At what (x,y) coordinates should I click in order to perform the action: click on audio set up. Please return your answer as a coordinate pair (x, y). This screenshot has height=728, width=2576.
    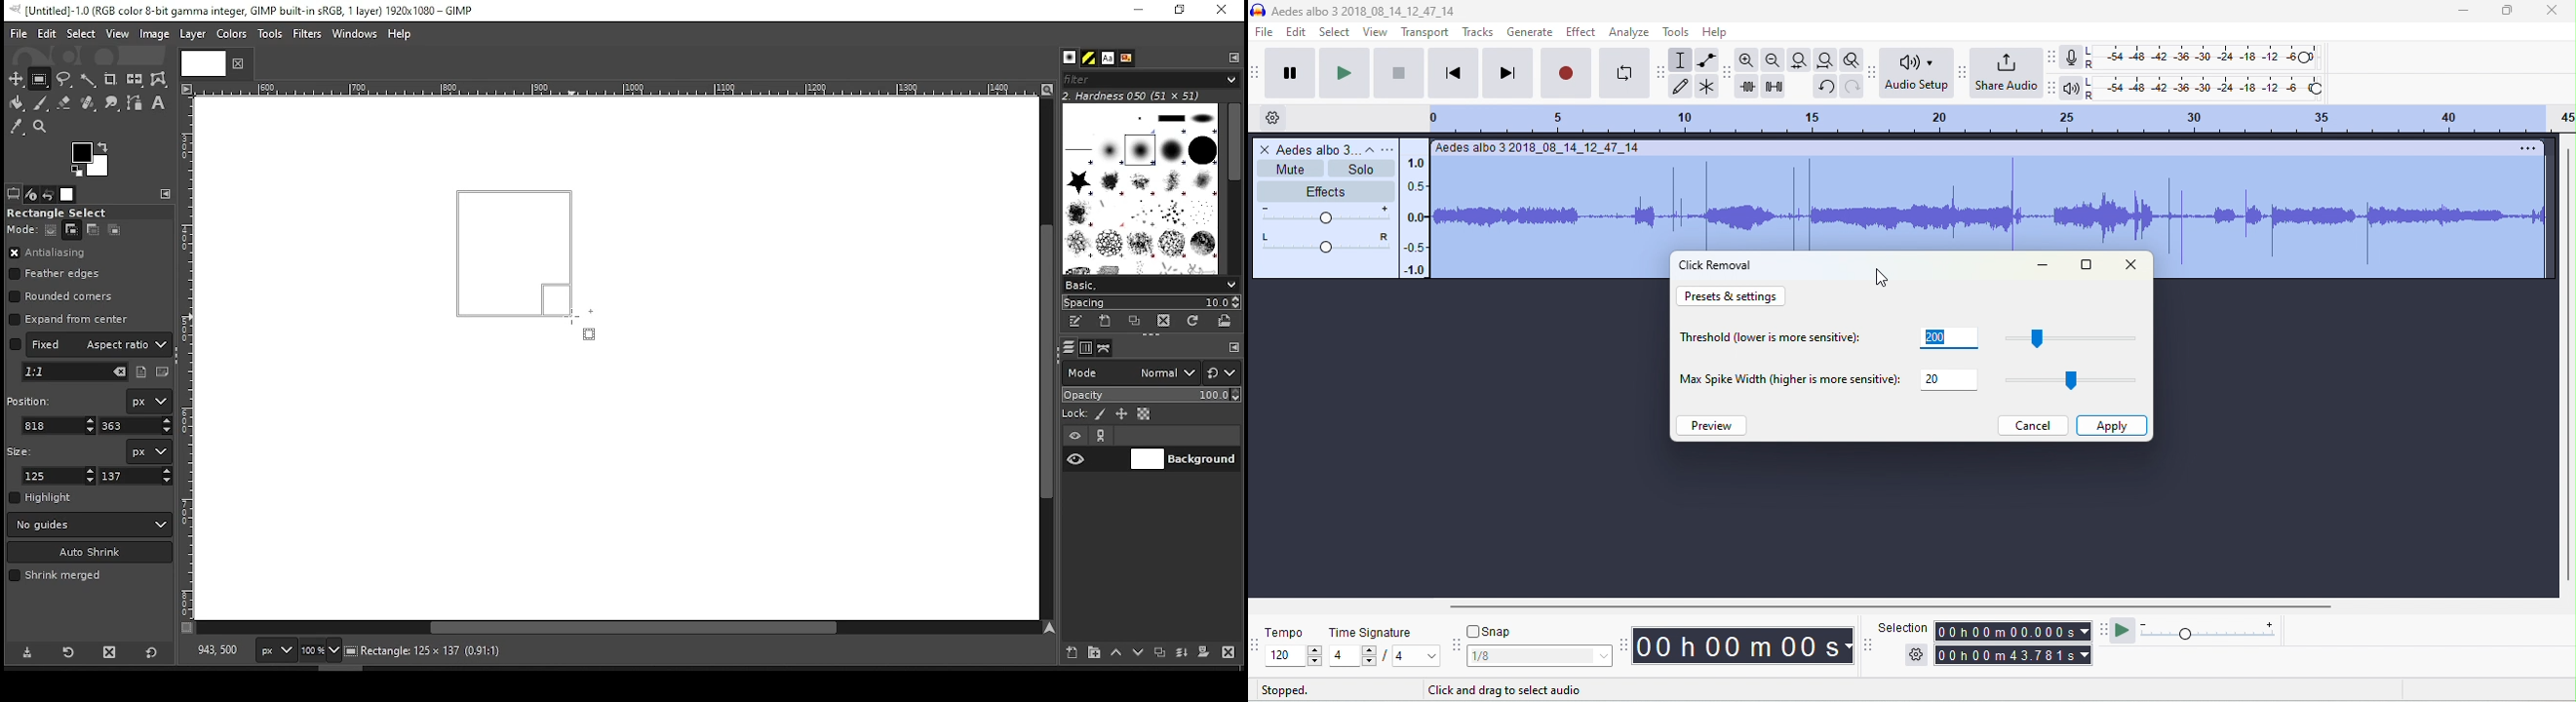
    Looking at the image, I should click on (1915, 73).